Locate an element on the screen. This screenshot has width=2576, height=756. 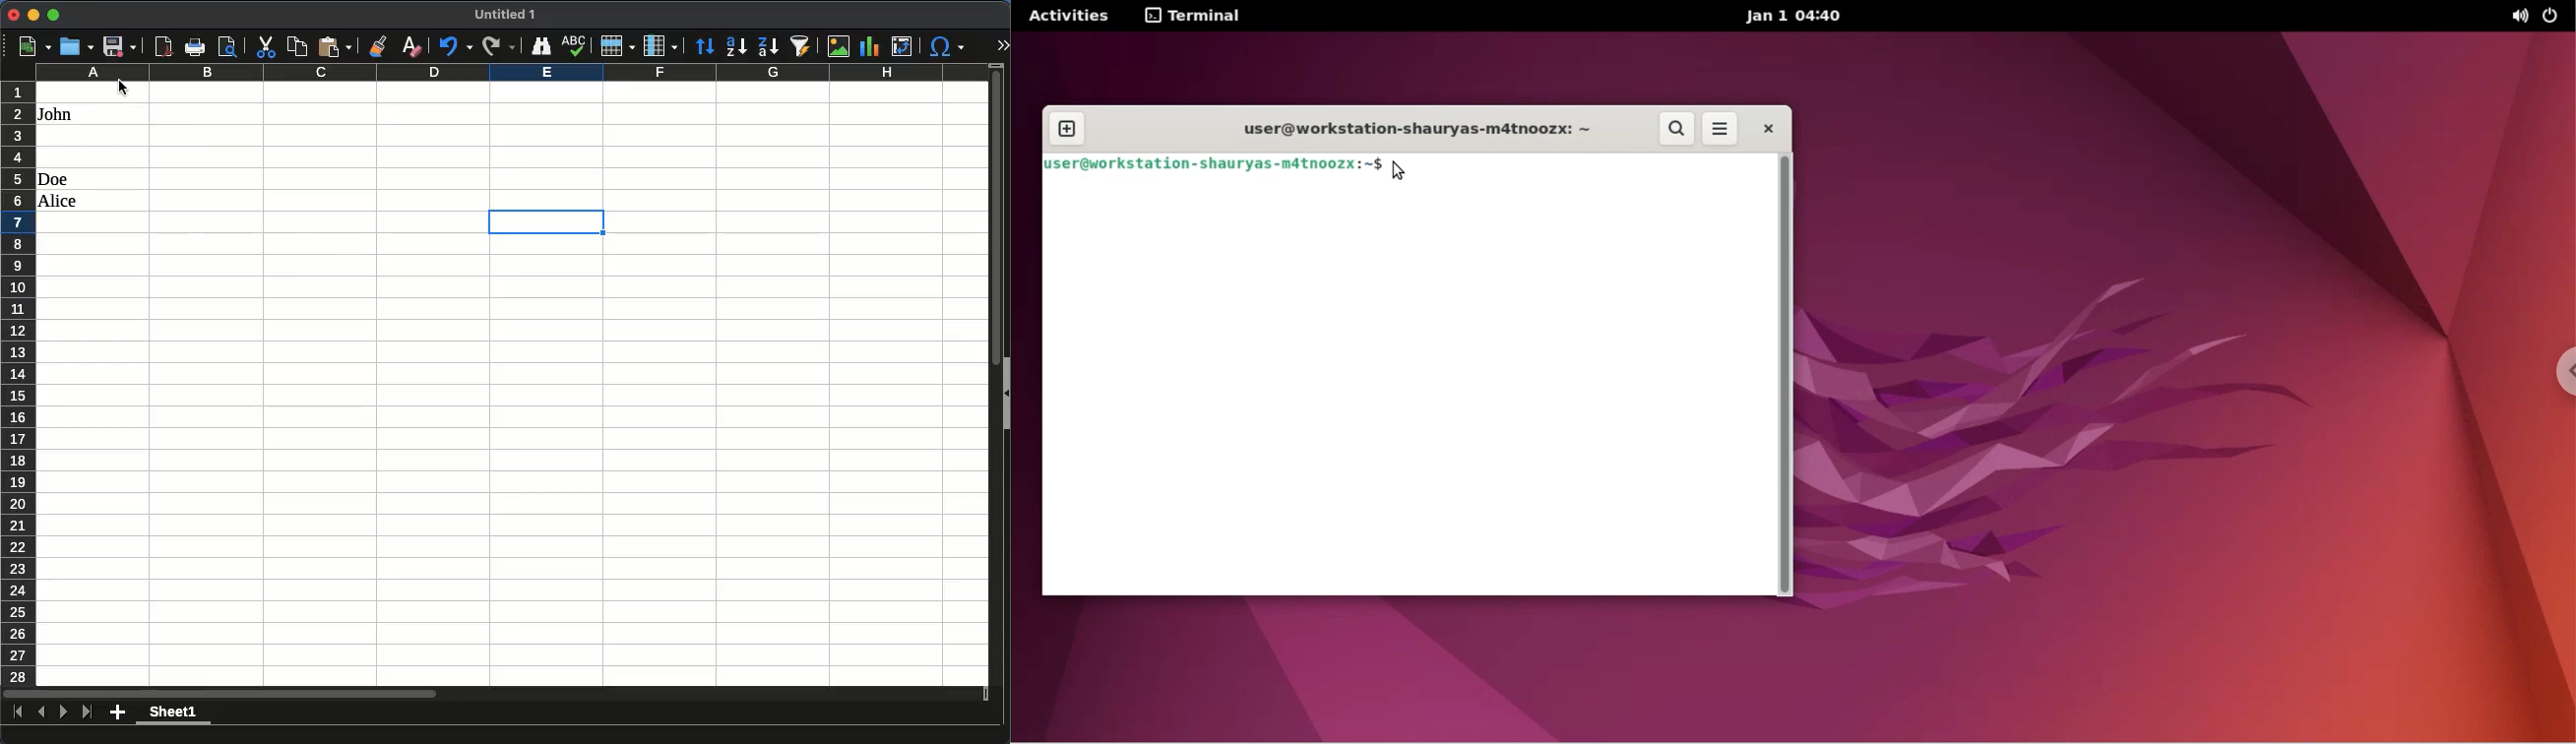
redo is located at coordinates (497, 47).